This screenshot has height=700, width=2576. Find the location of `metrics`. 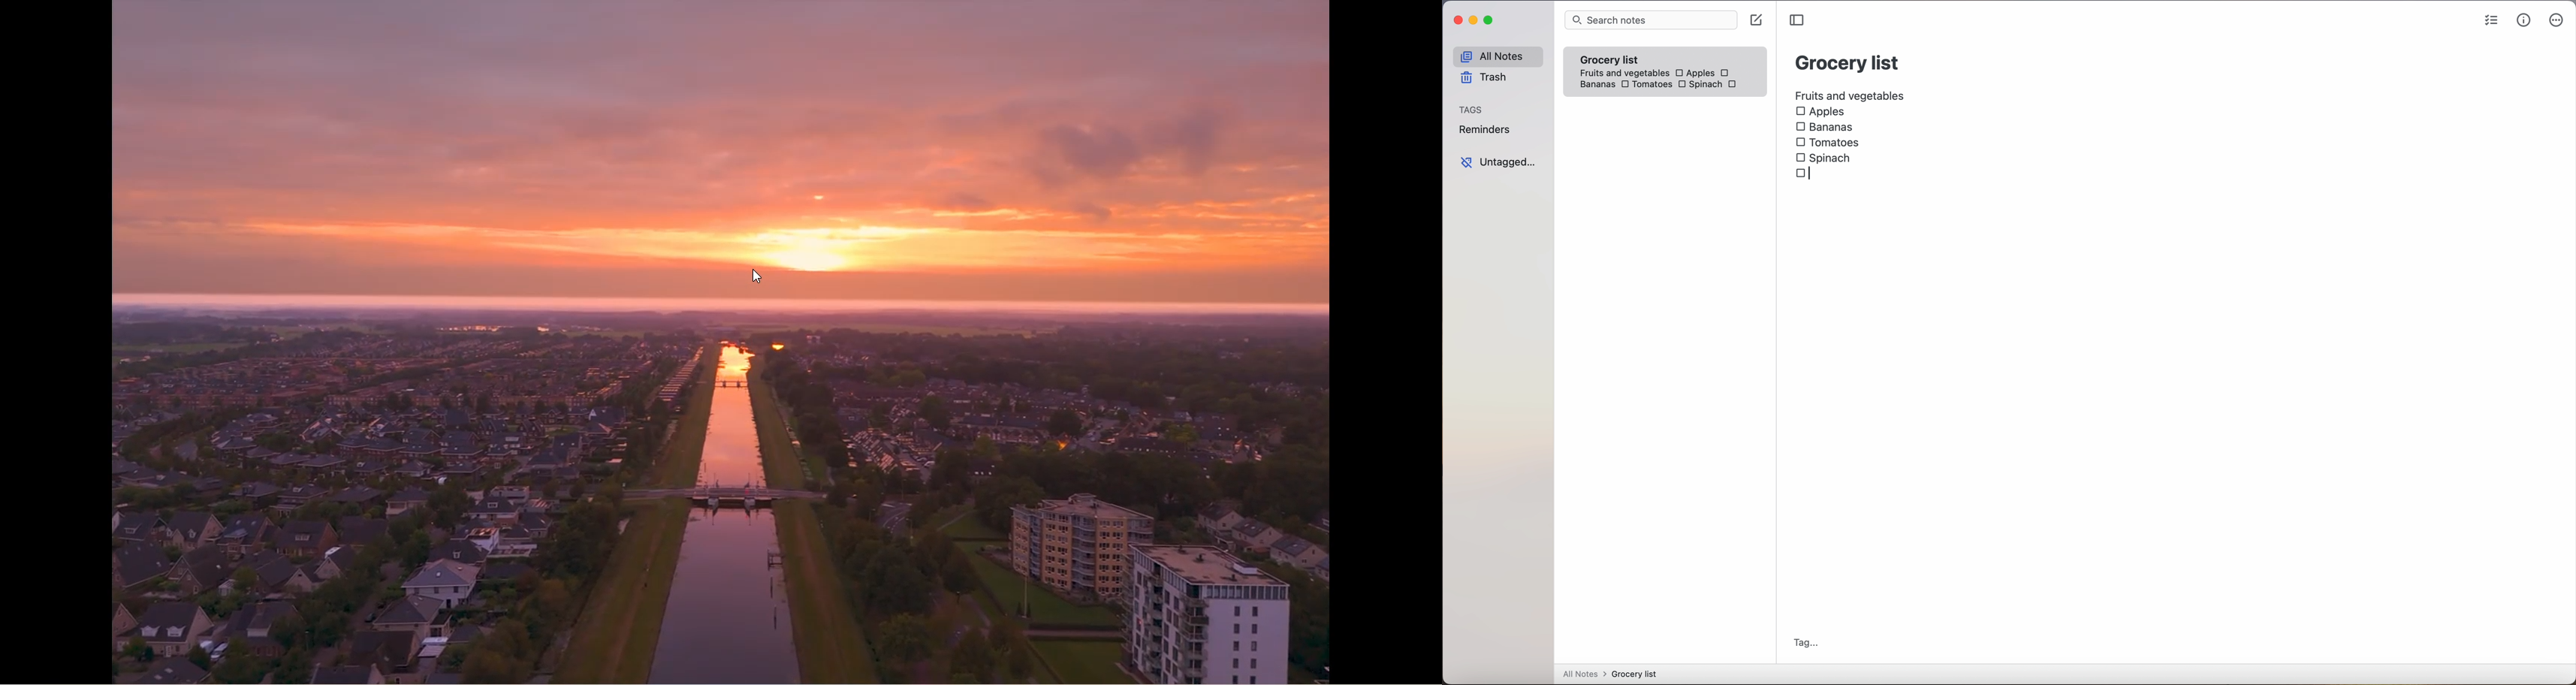

metrics is located at coordinates (2524, 21).